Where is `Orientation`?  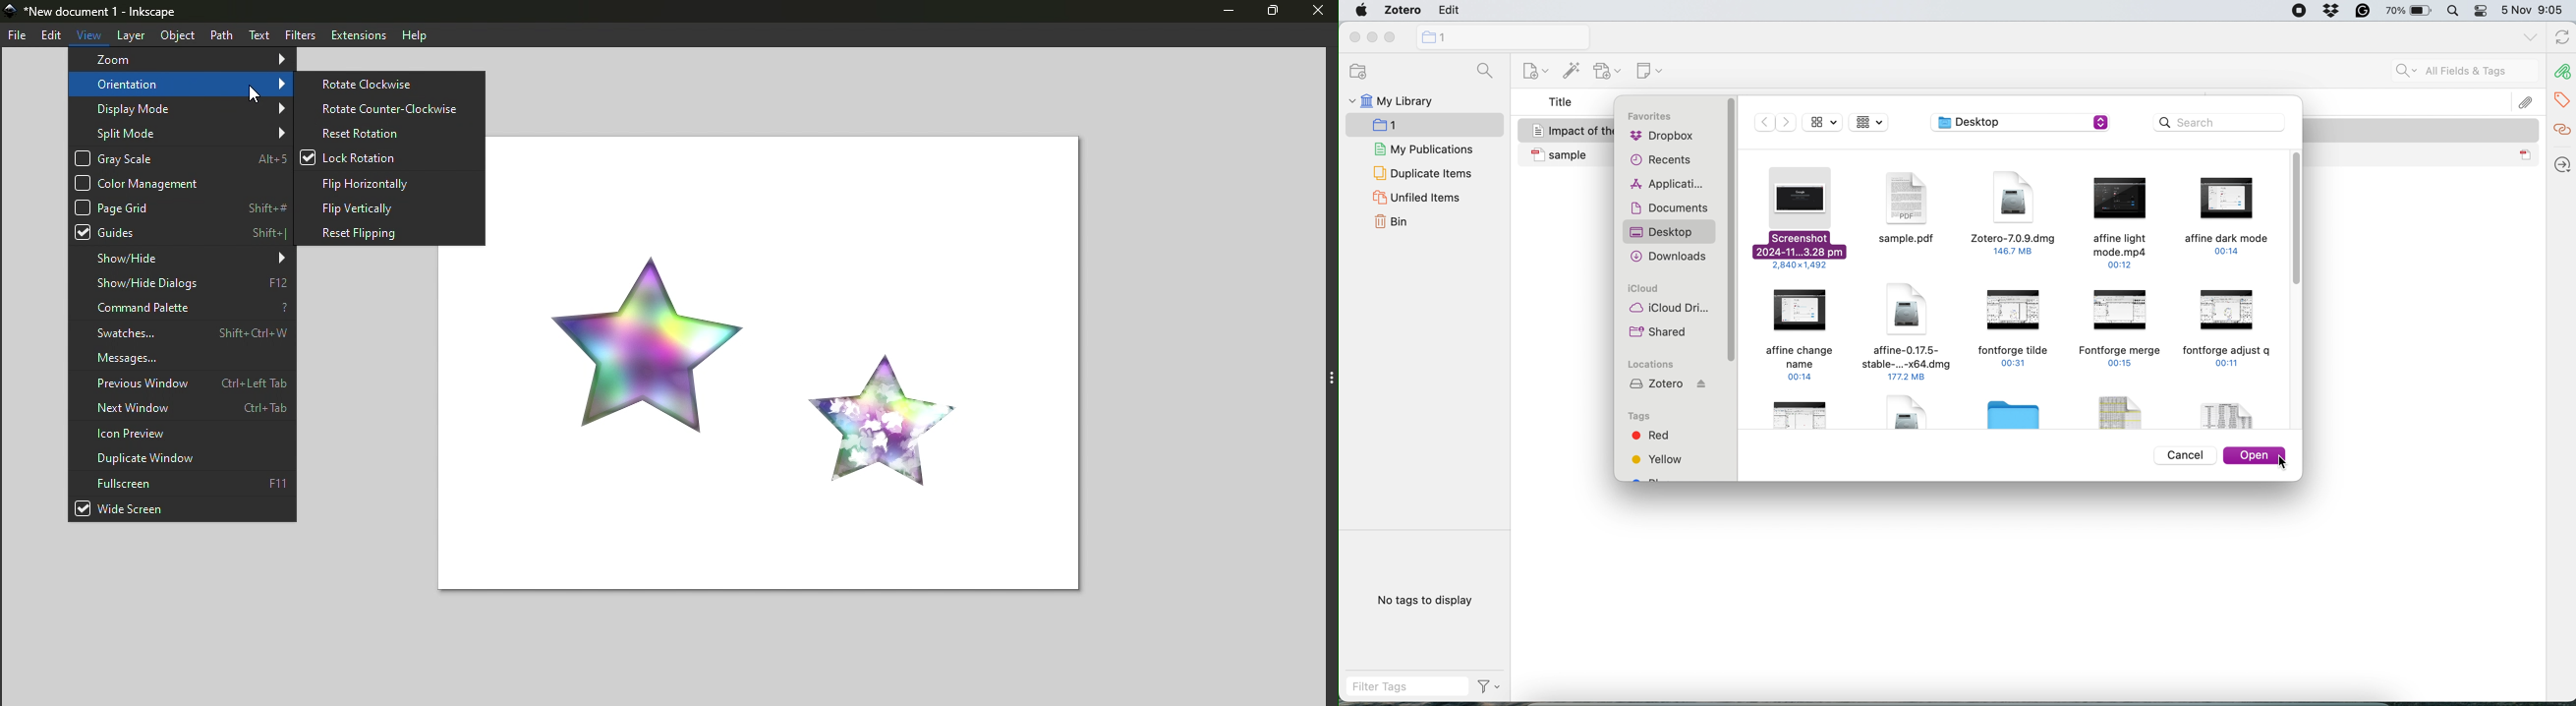 Orientation is located at coordinates (182, 84).